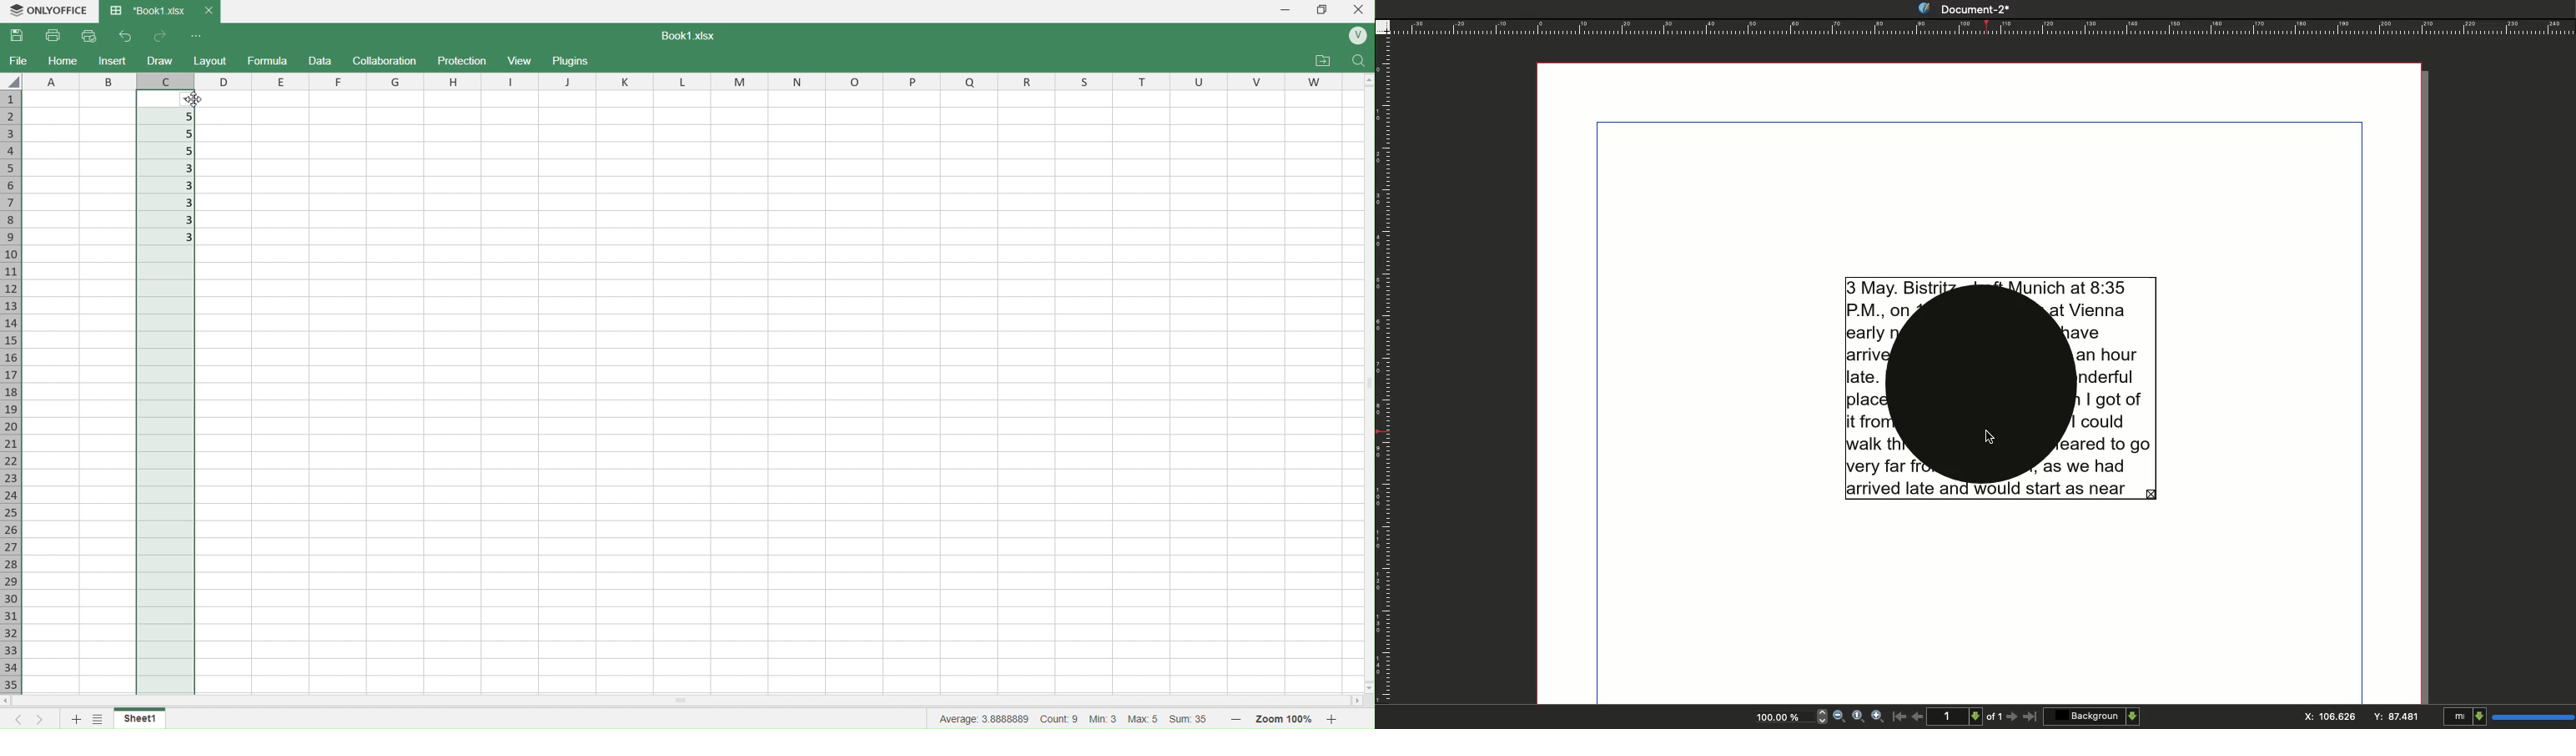  Describe the element at coordinates (100, 718) in the screenshot. I see `sheet list` at that location.